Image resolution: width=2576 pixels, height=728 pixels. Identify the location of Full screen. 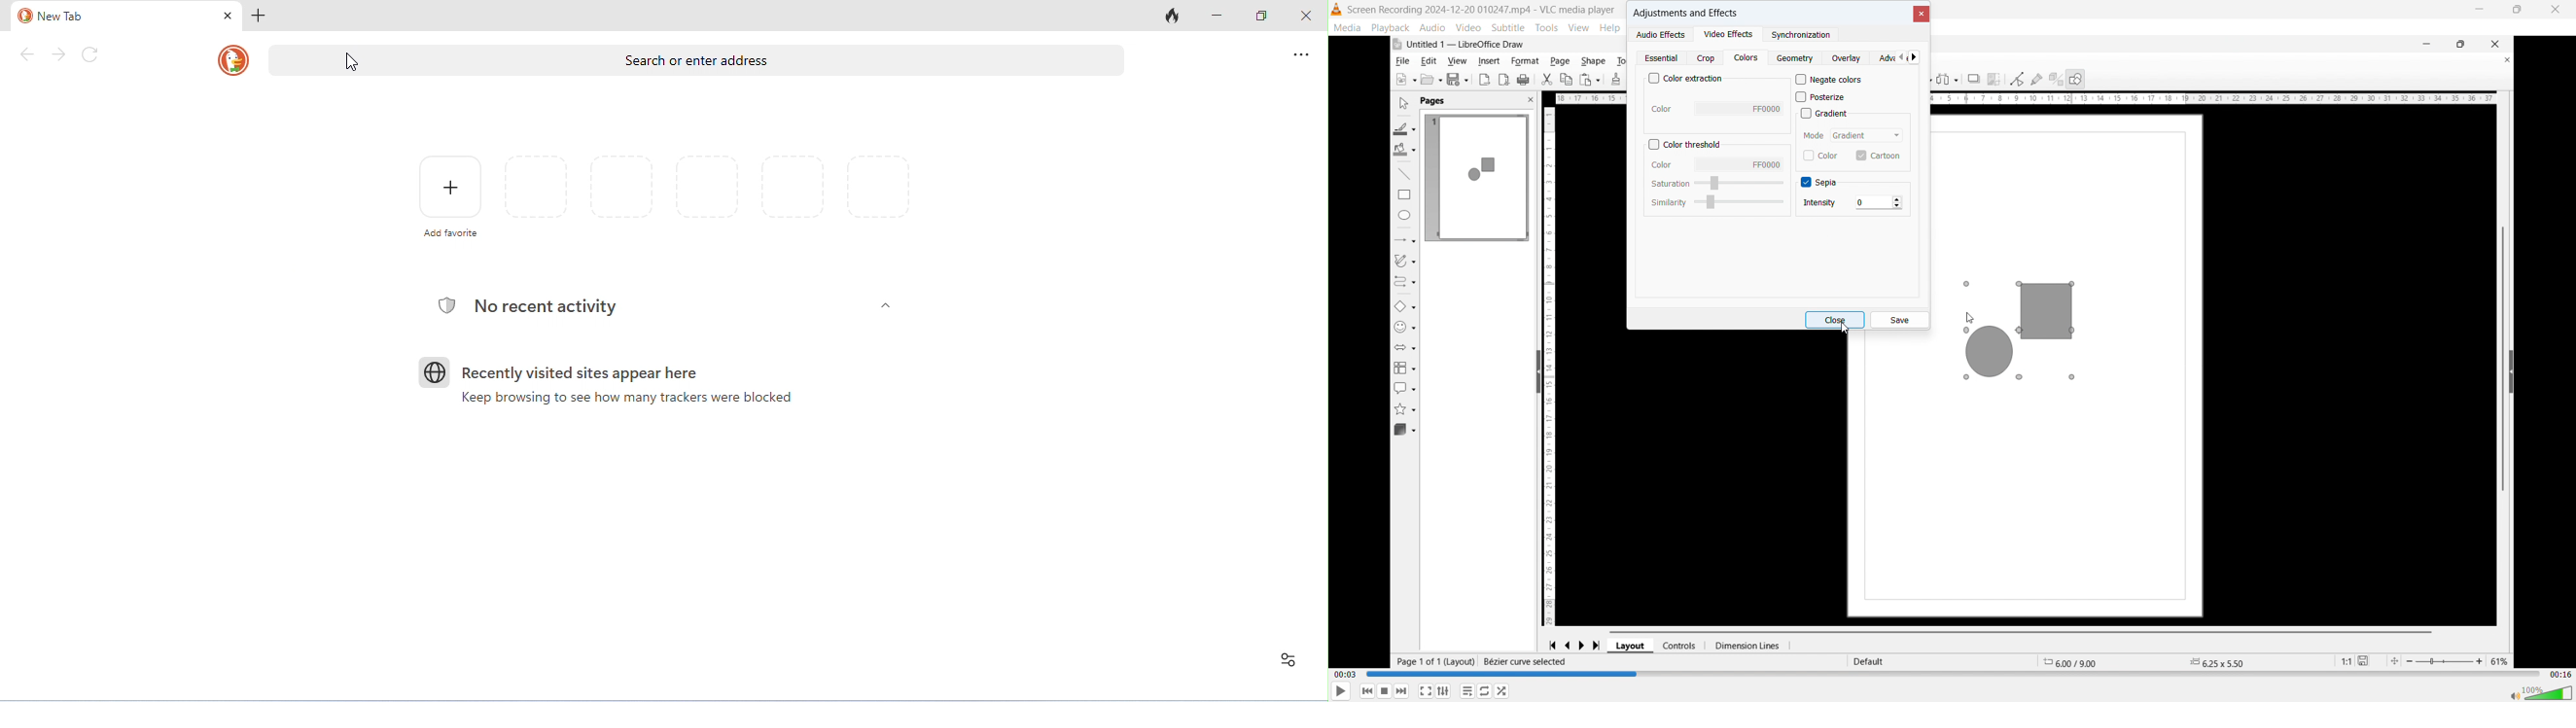
(1426, 691).